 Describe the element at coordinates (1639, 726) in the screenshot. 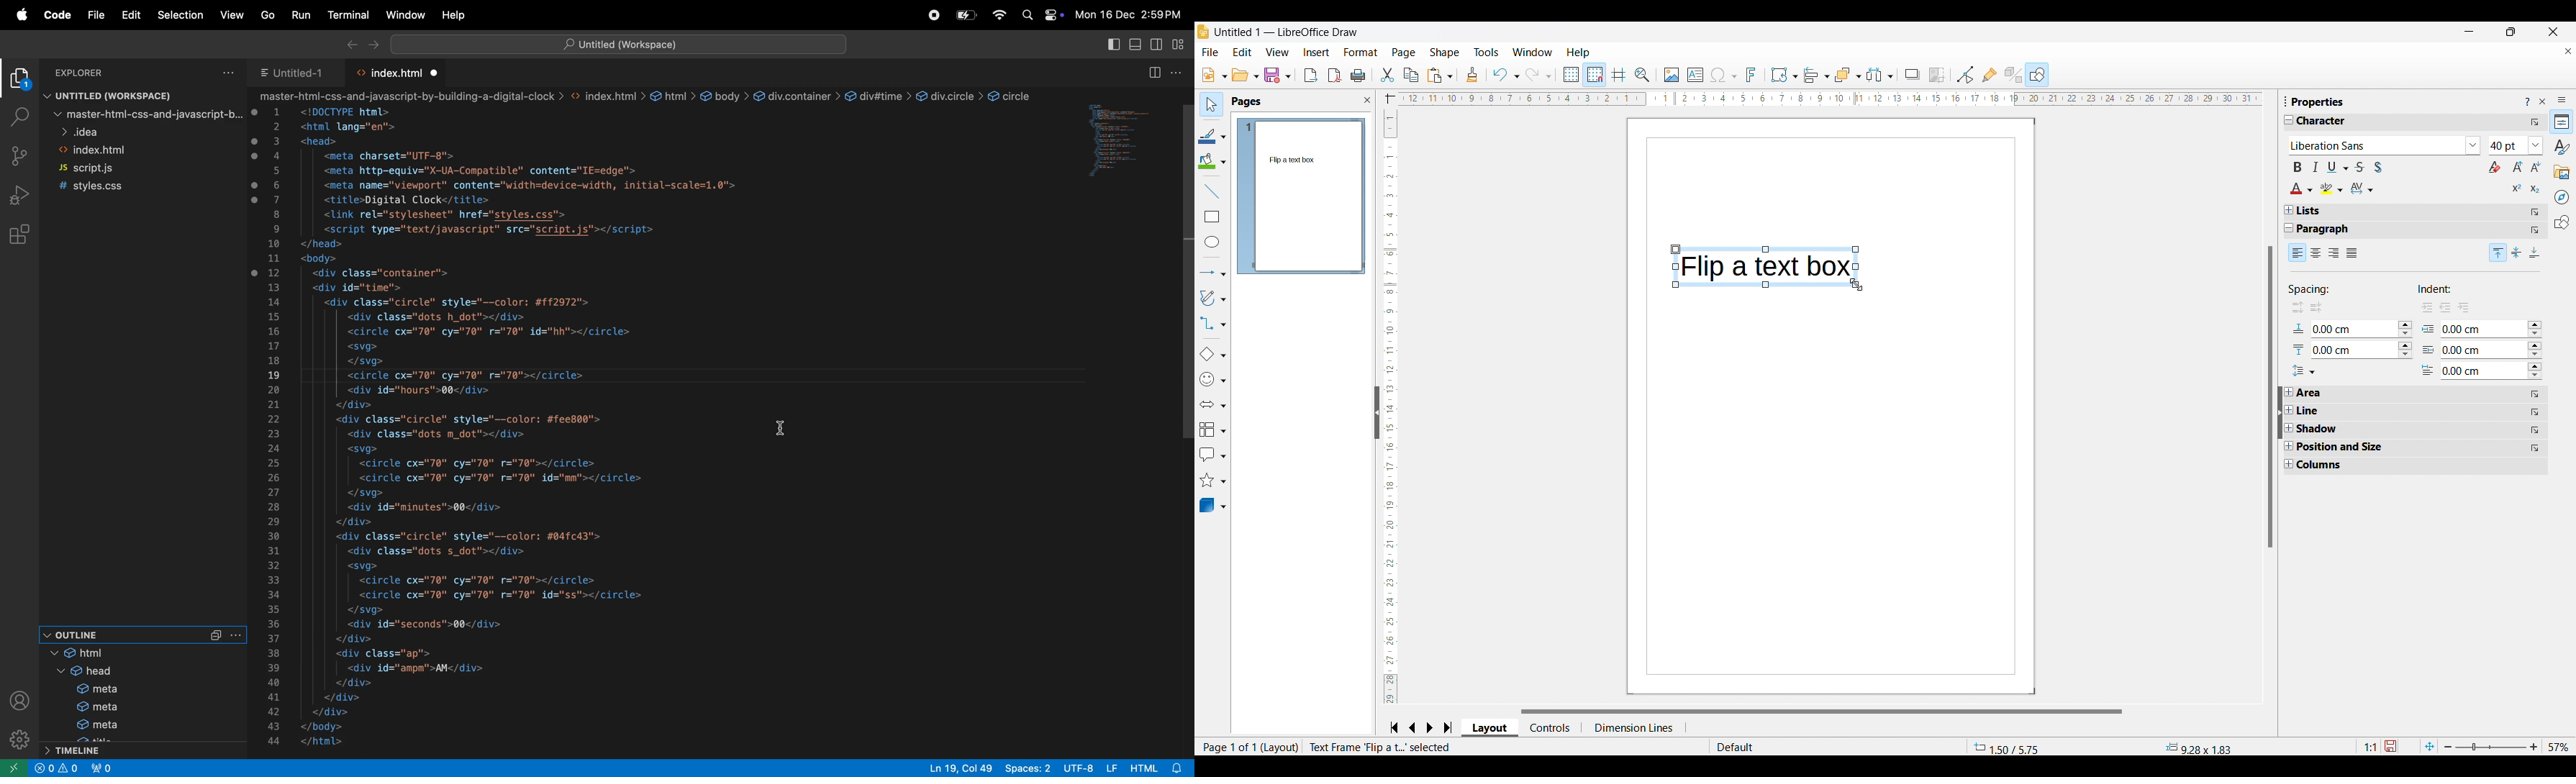

I see `dimension` at that location.